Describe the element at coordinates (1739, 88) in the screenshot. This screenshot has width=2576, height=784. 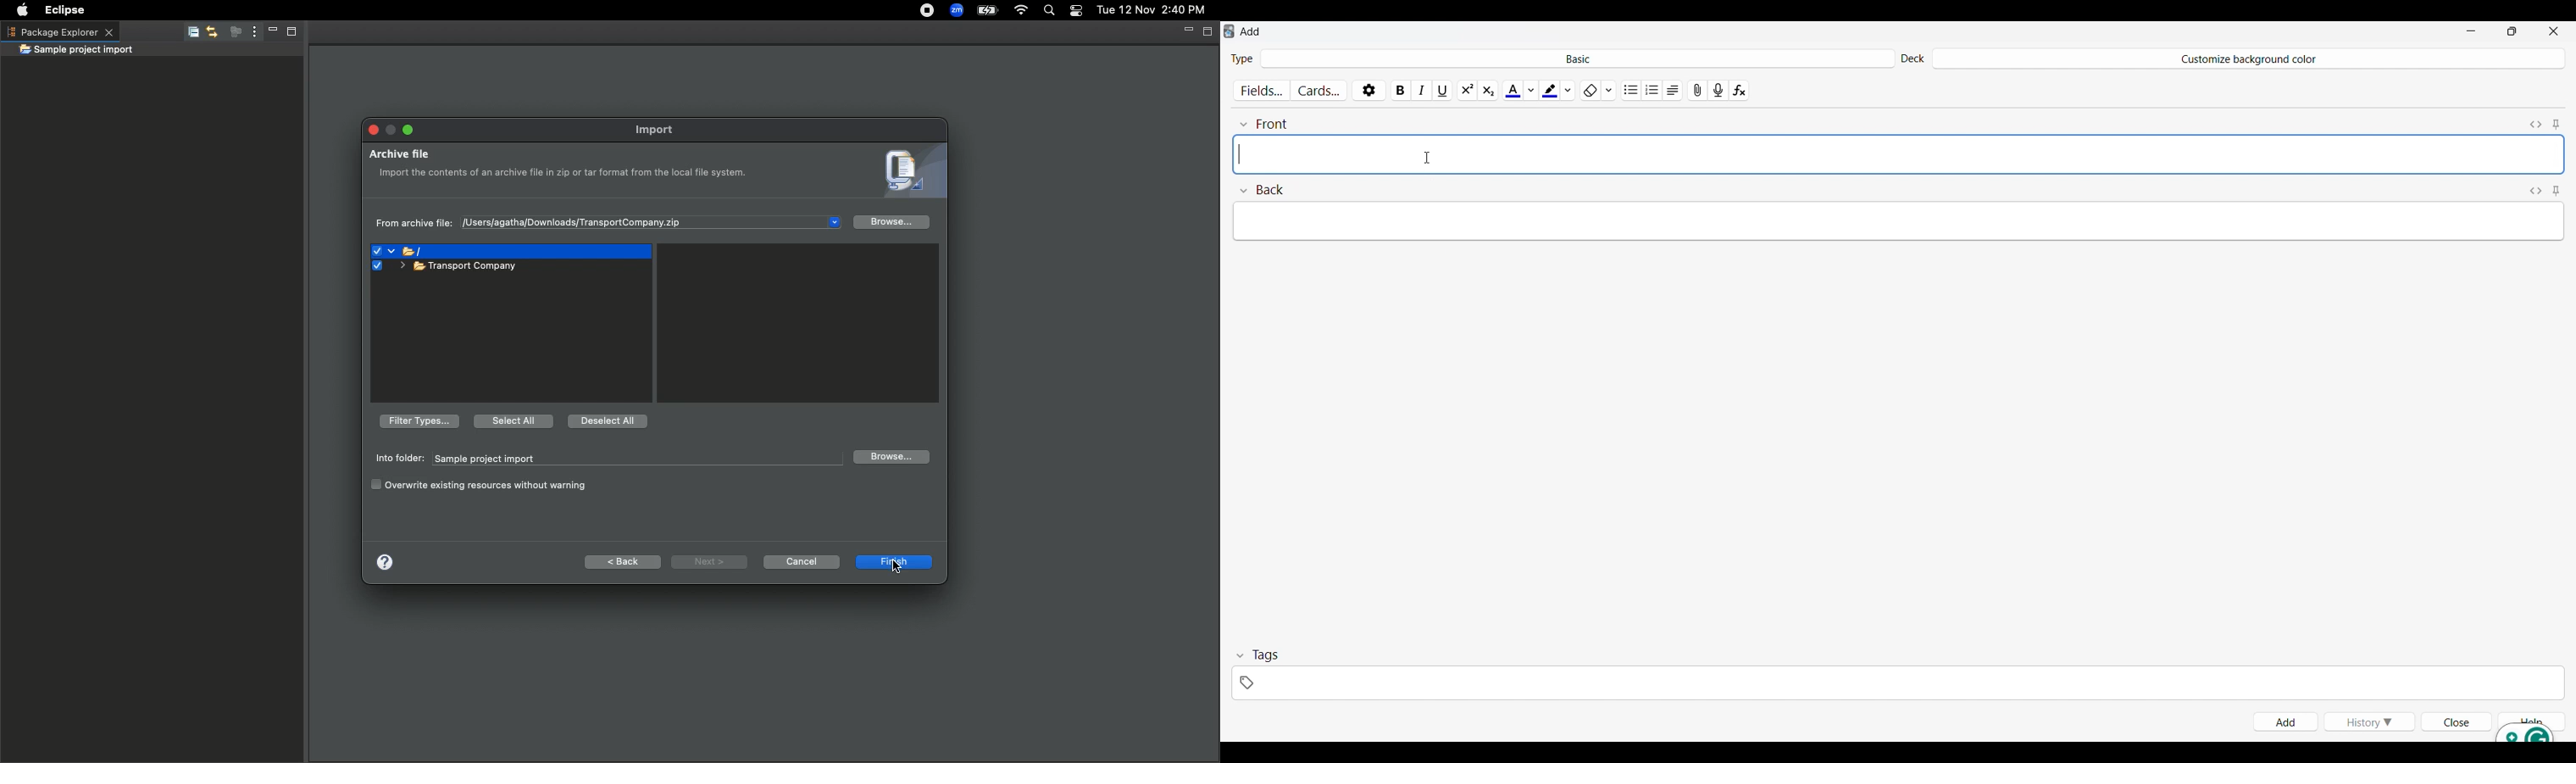
I see `Equations` at that location.